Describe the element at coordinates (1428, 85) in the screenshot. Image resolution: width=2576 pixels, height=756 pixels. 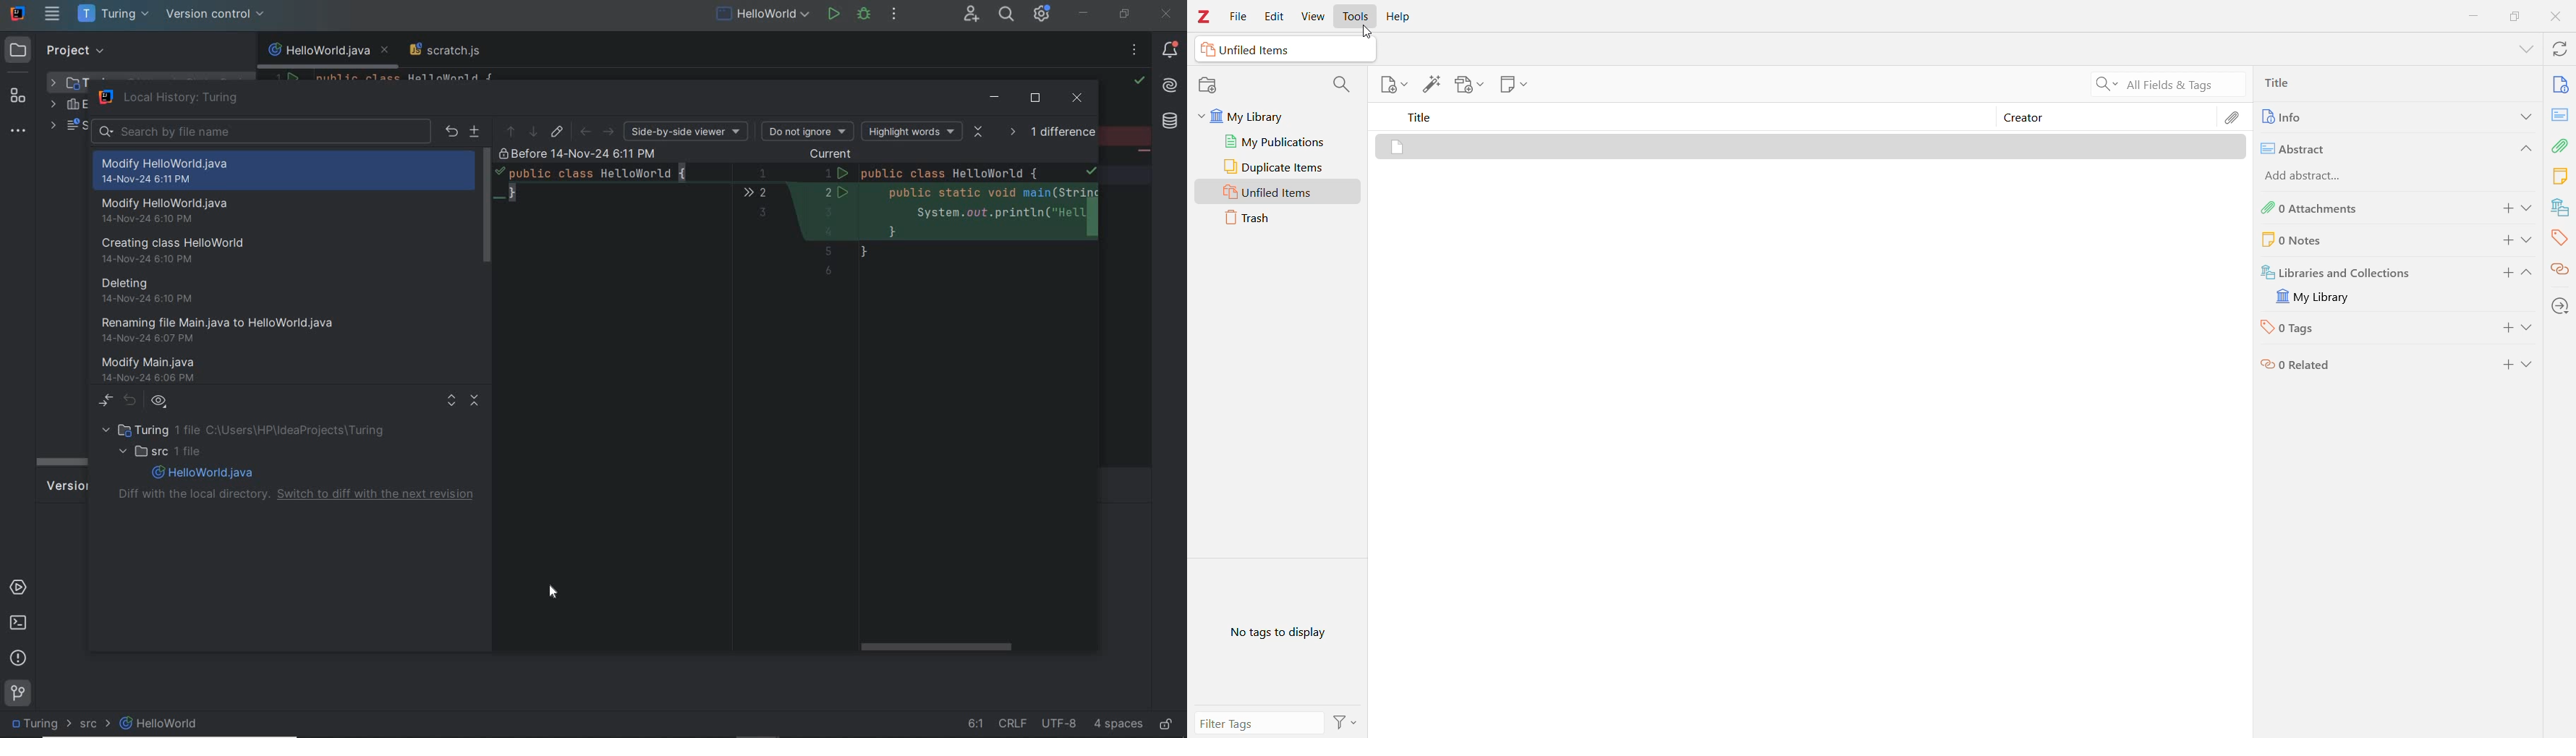
I see `Add Item(s) by identifier` at that location.